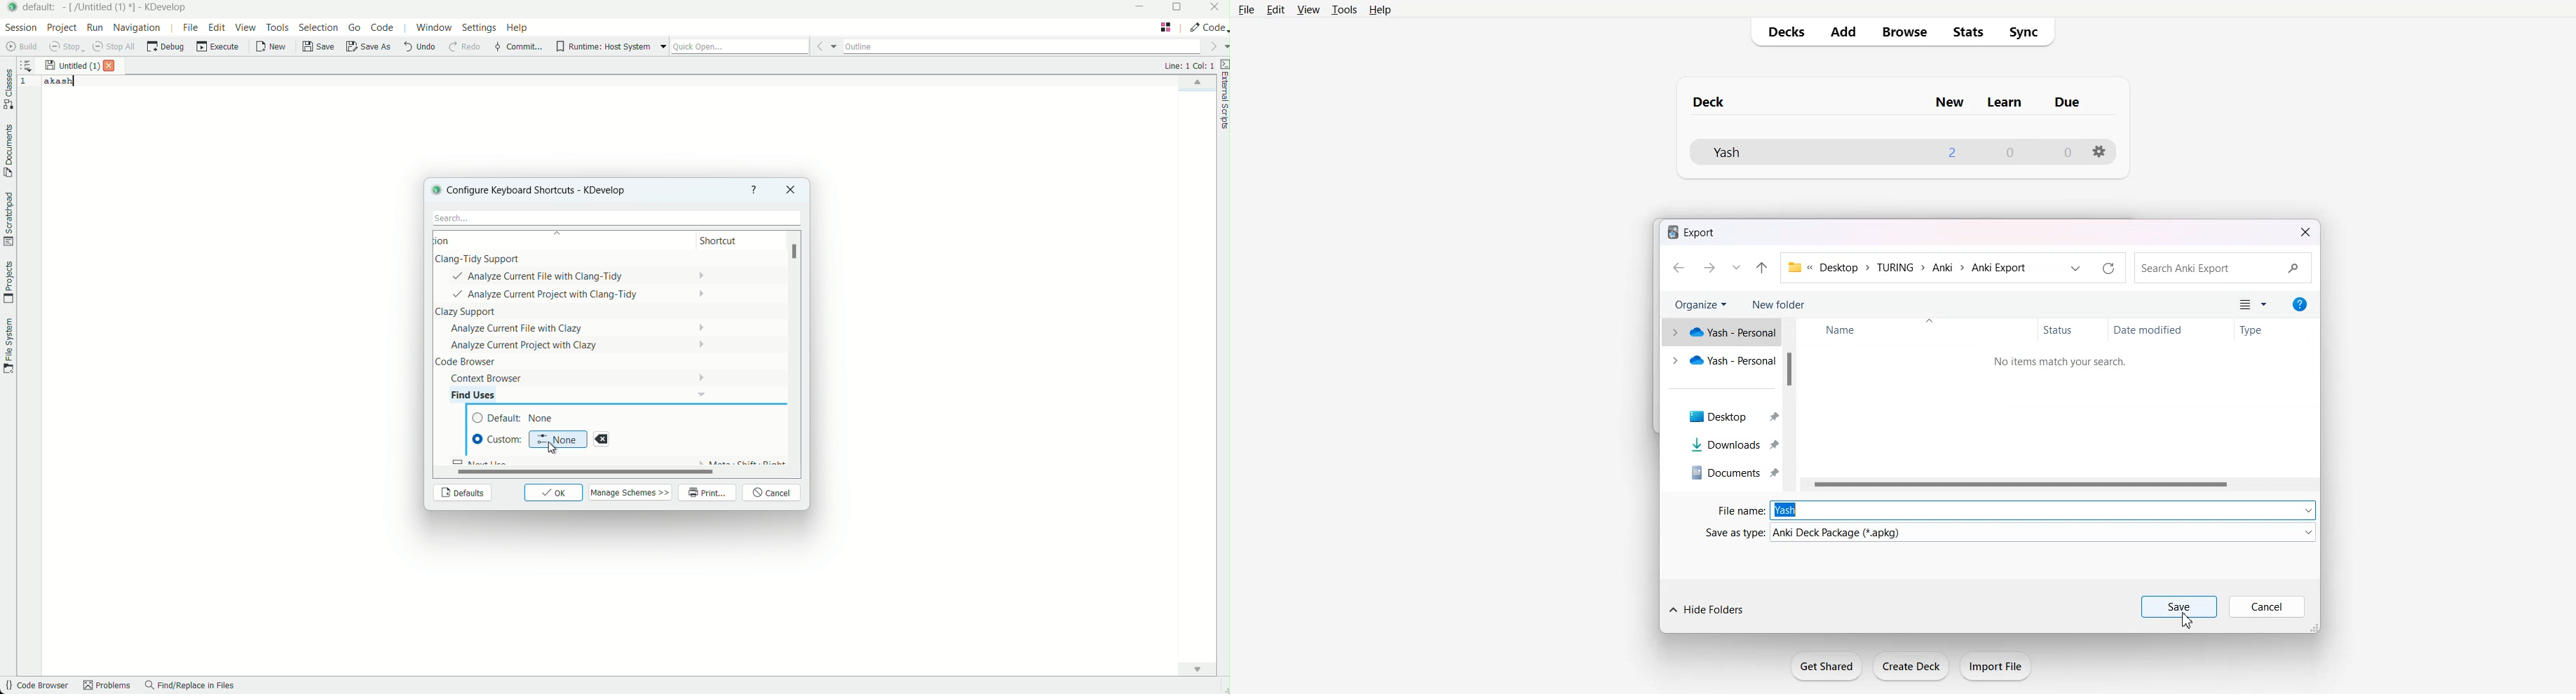  What do you see at coordinates (518, 418) in the screenshot?
I see `default` at bounding box center [518, 418].